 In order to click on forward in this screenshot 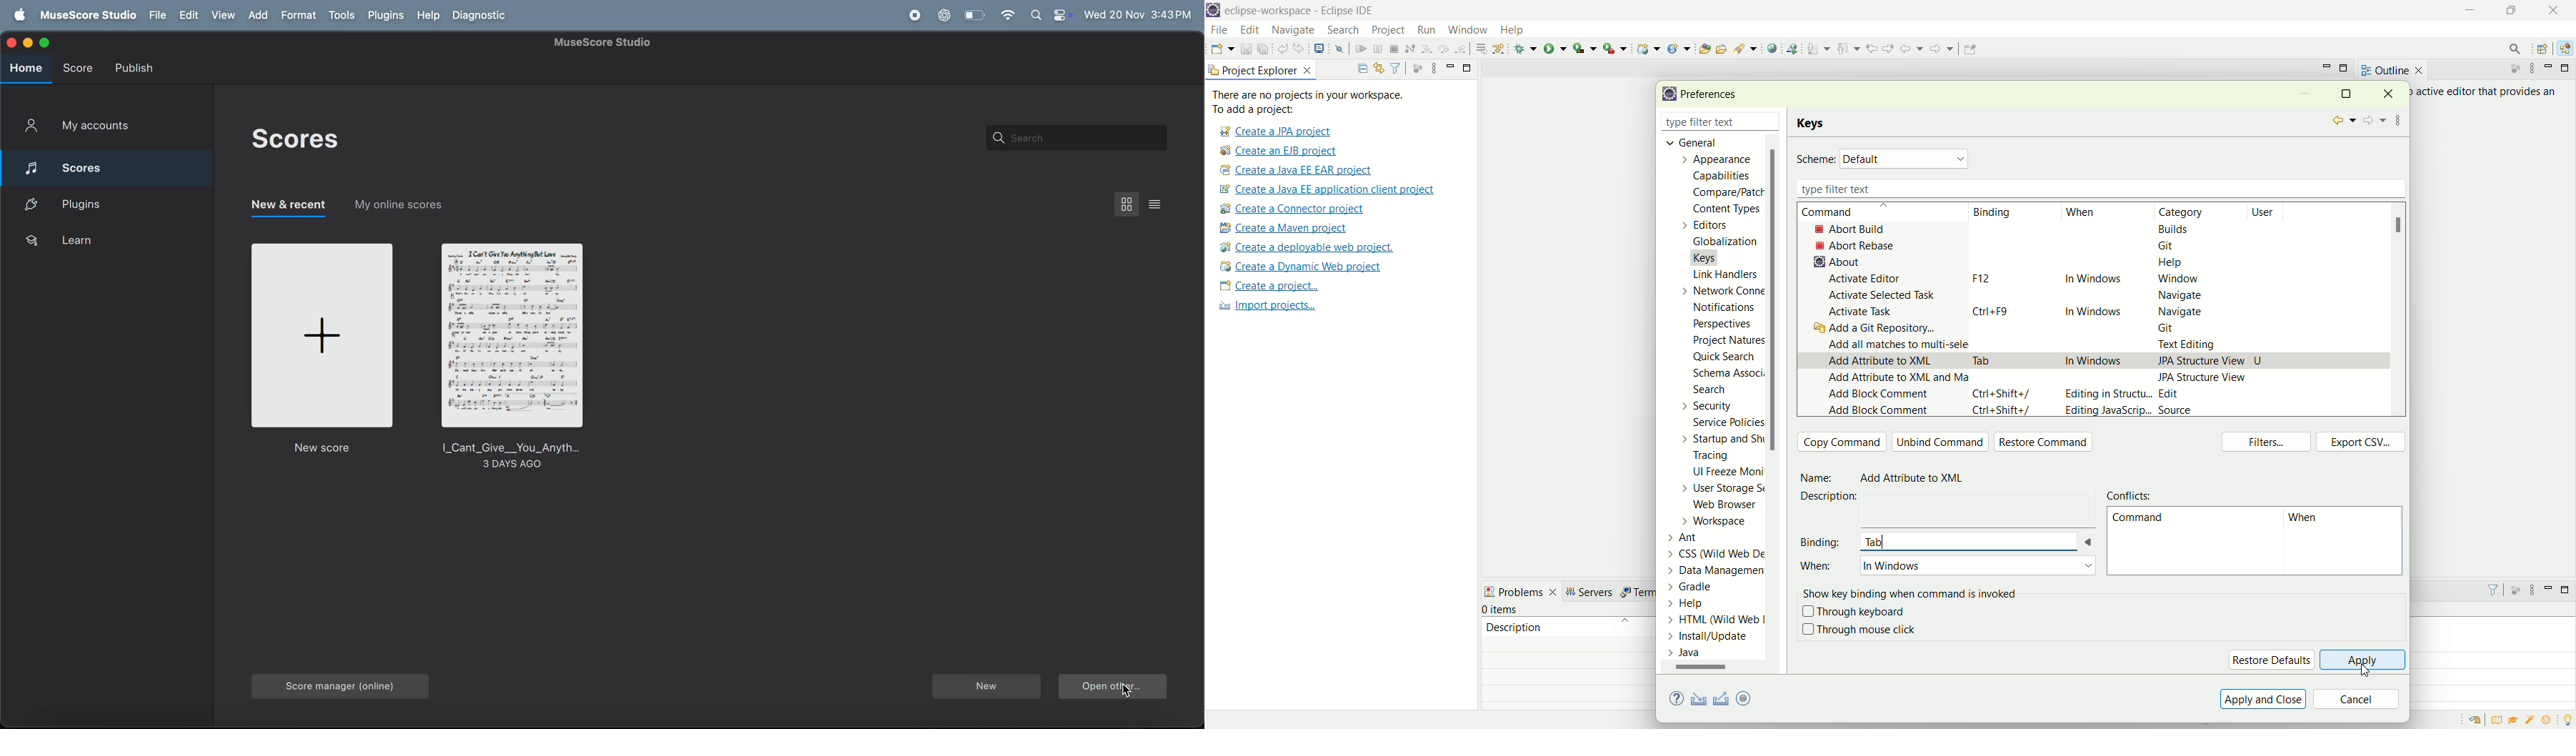, I will do `click(1940, 52)`.